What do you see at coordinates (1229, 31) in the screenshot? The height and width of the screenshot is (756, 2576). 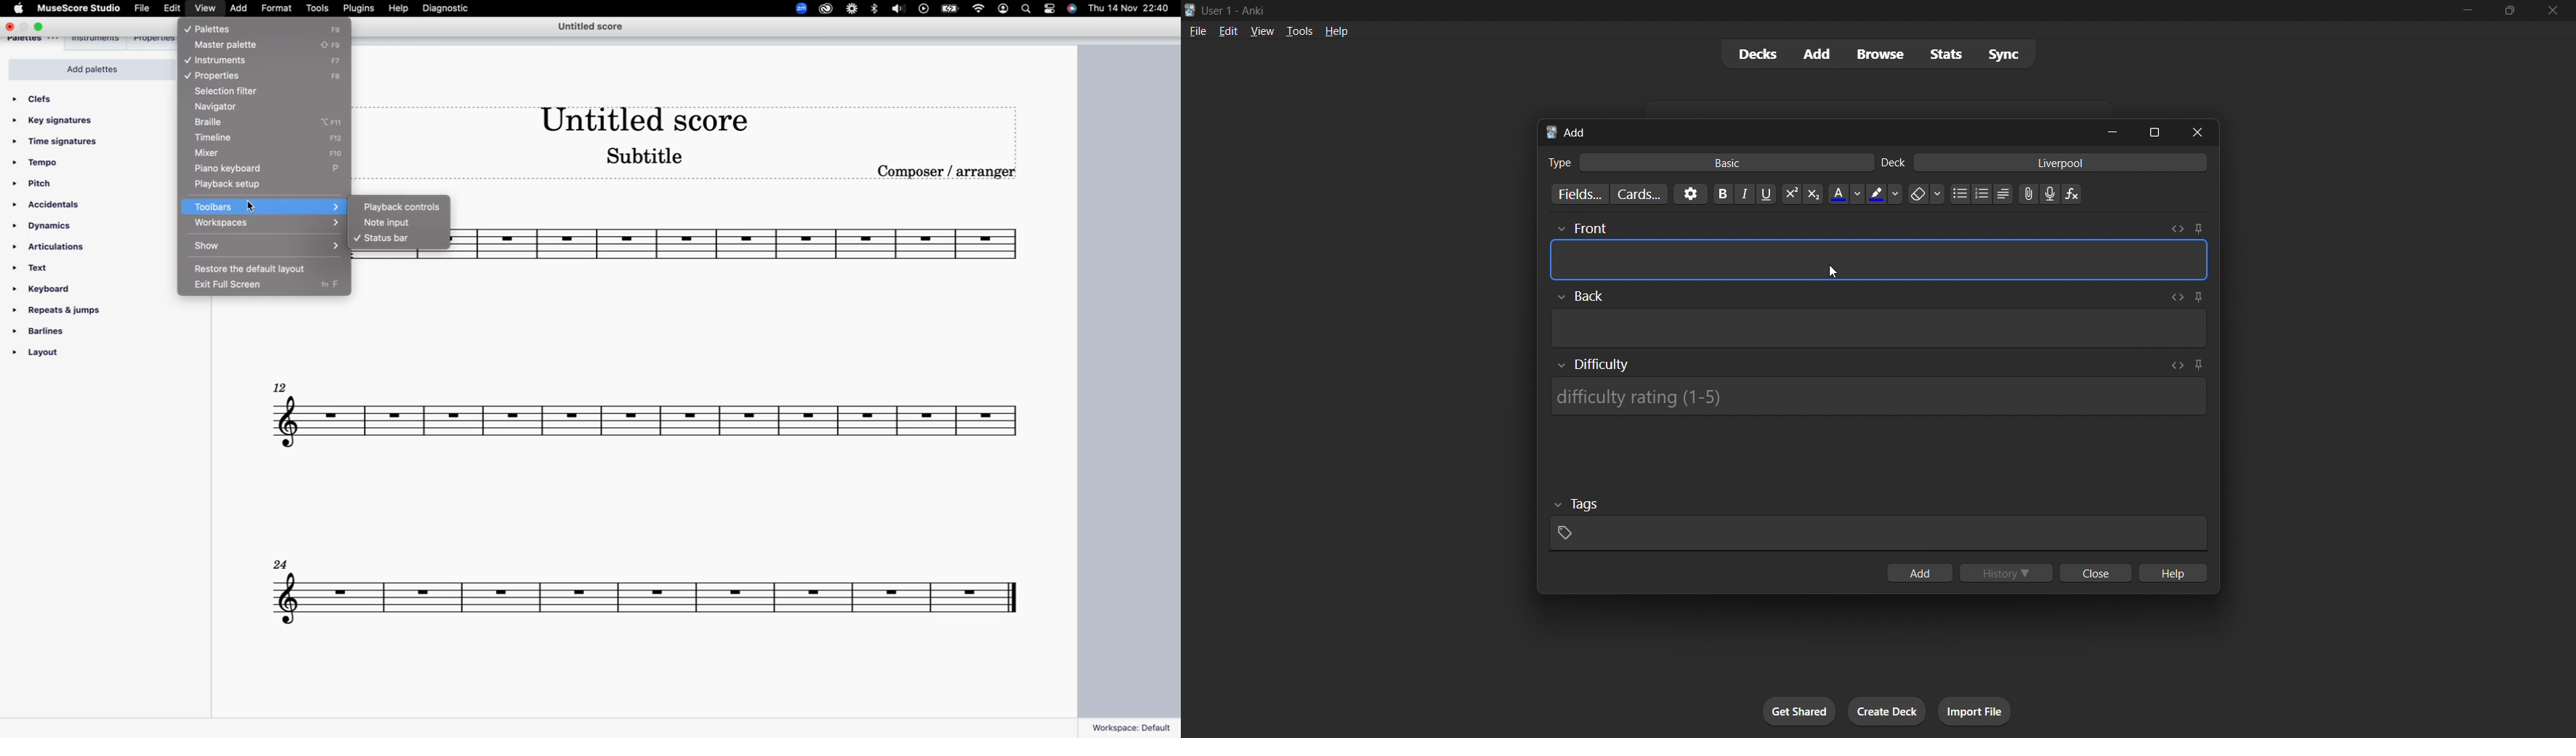 I see `edit` at bounding box center [1229, 31].